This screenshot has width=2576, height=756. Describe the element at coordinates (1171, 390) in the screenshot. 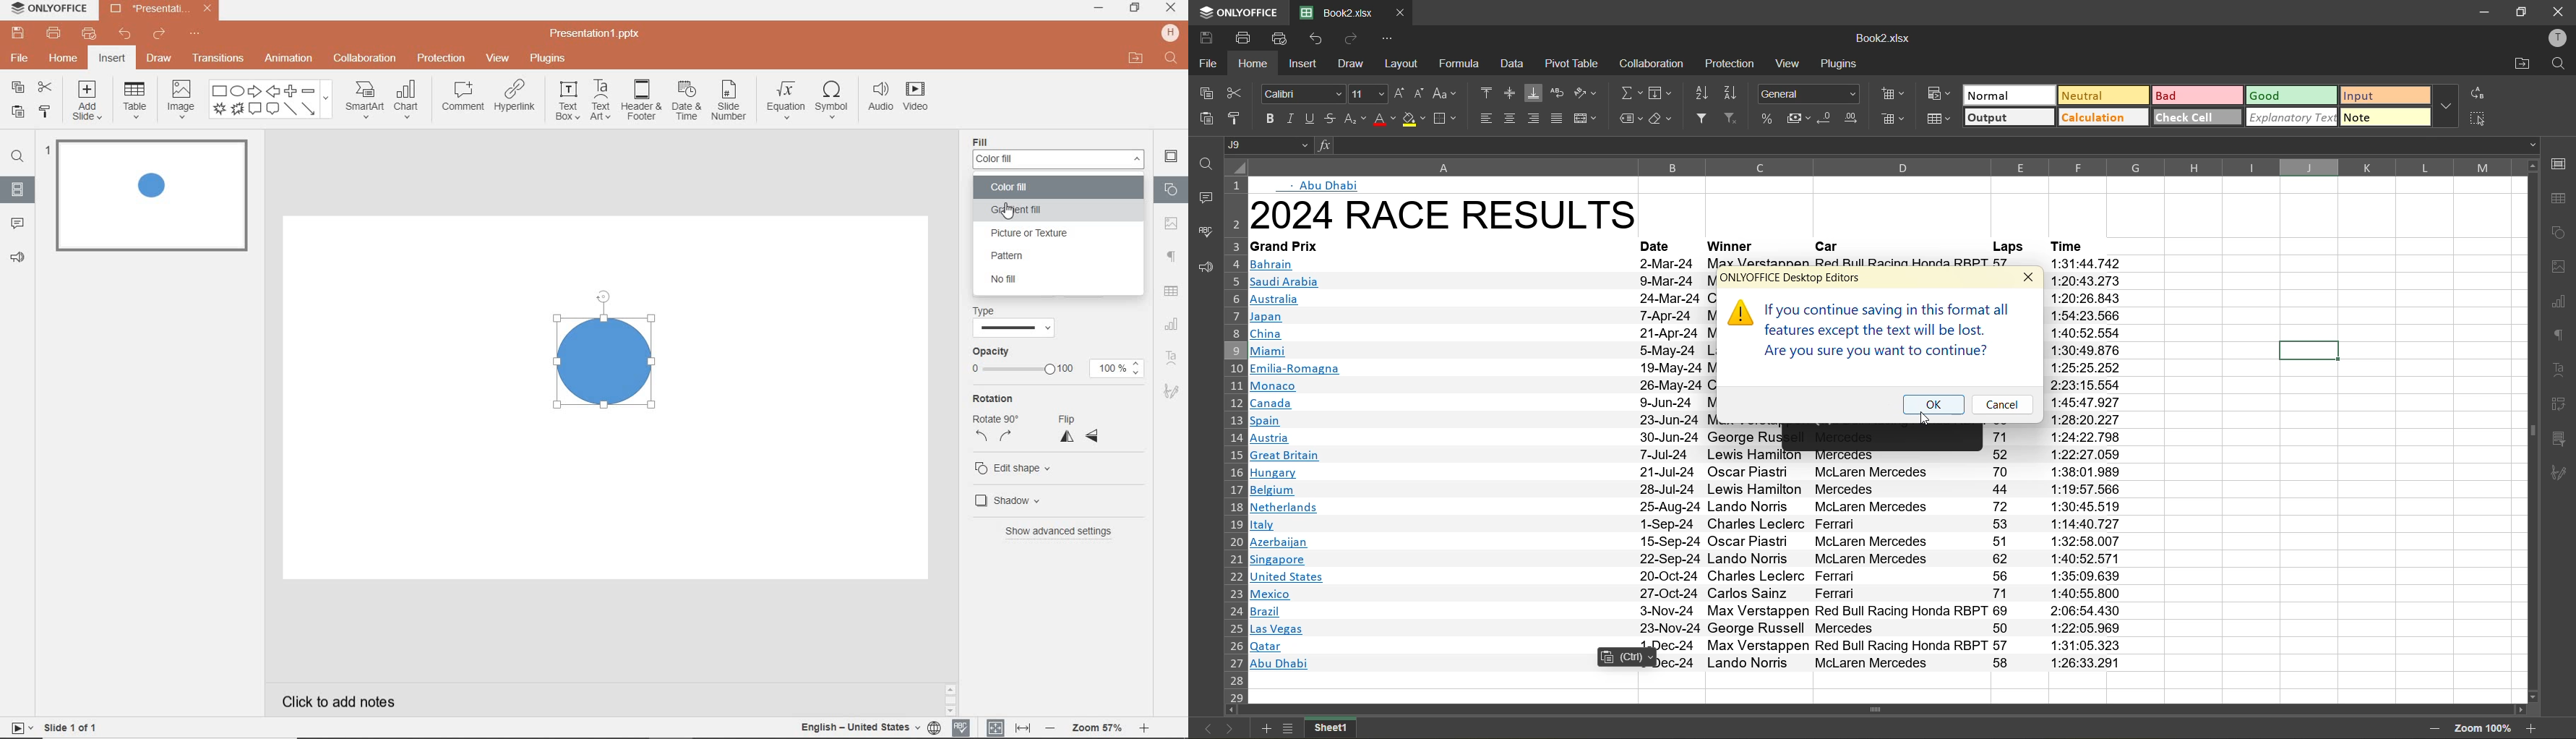

I see `signature` at that location.